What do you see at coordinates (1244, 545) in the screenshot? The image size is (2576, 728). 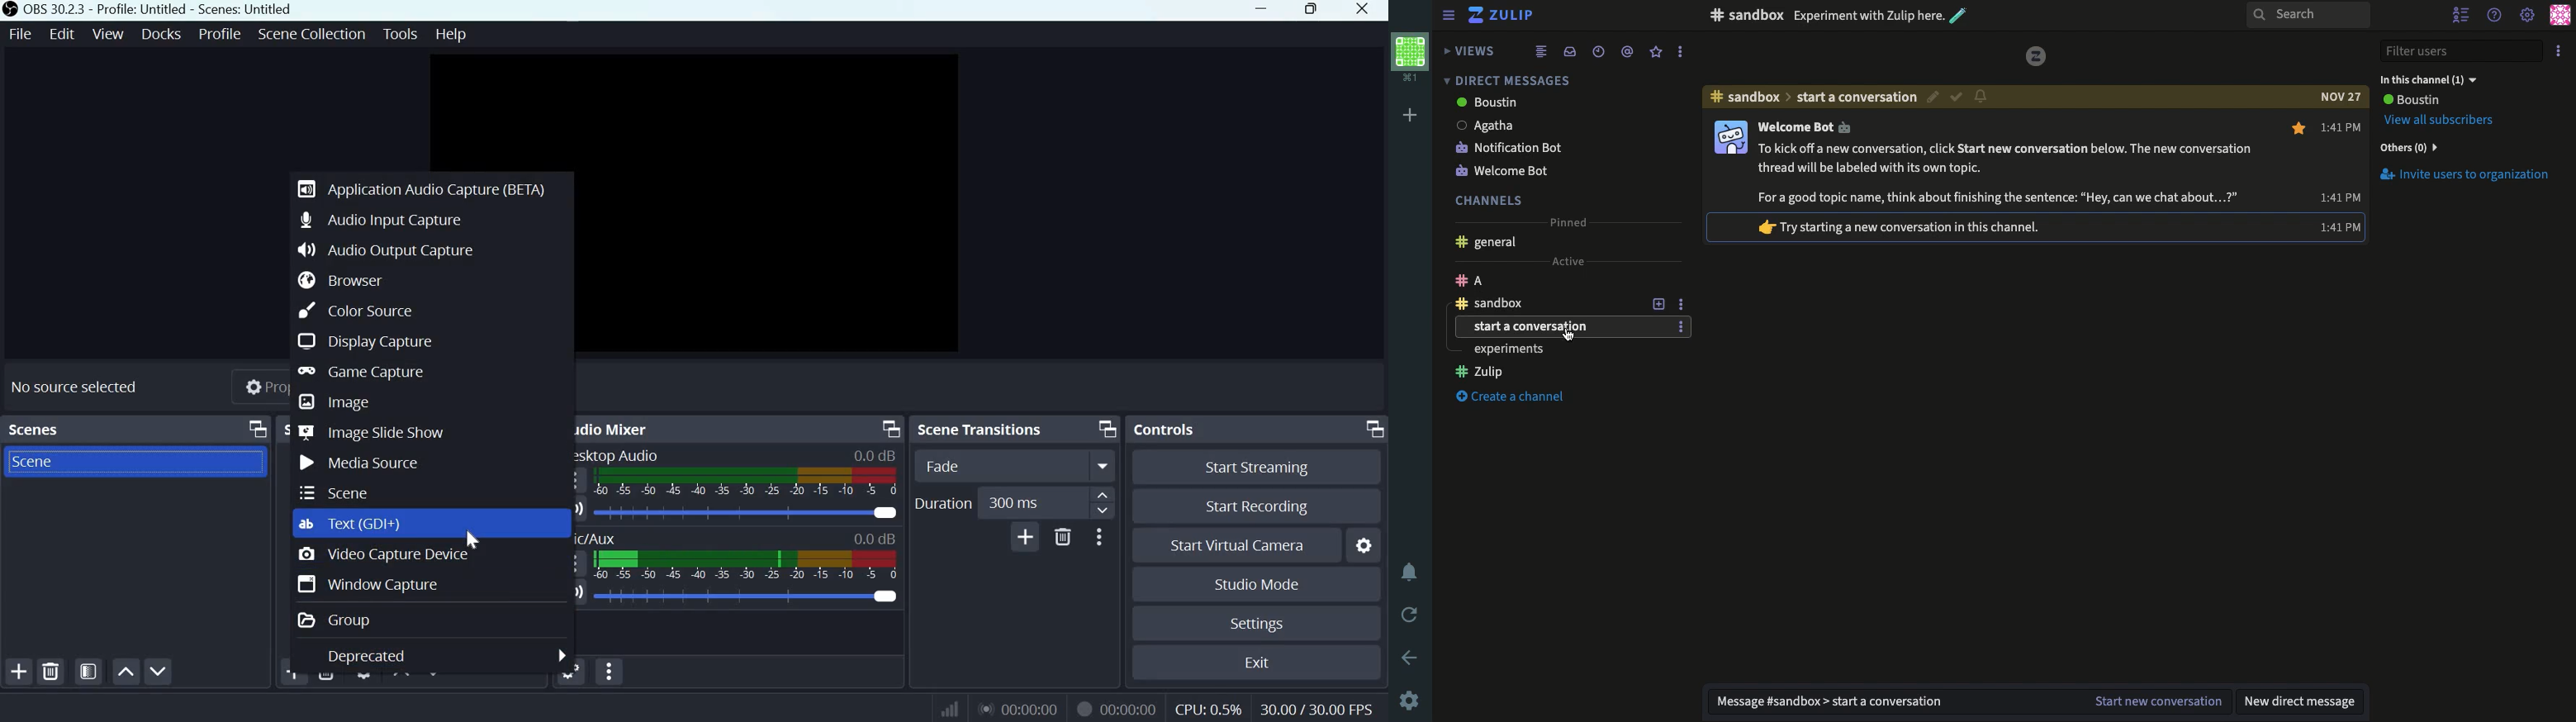 I see `Start virtual camera` at bounding box center [1244, 545].